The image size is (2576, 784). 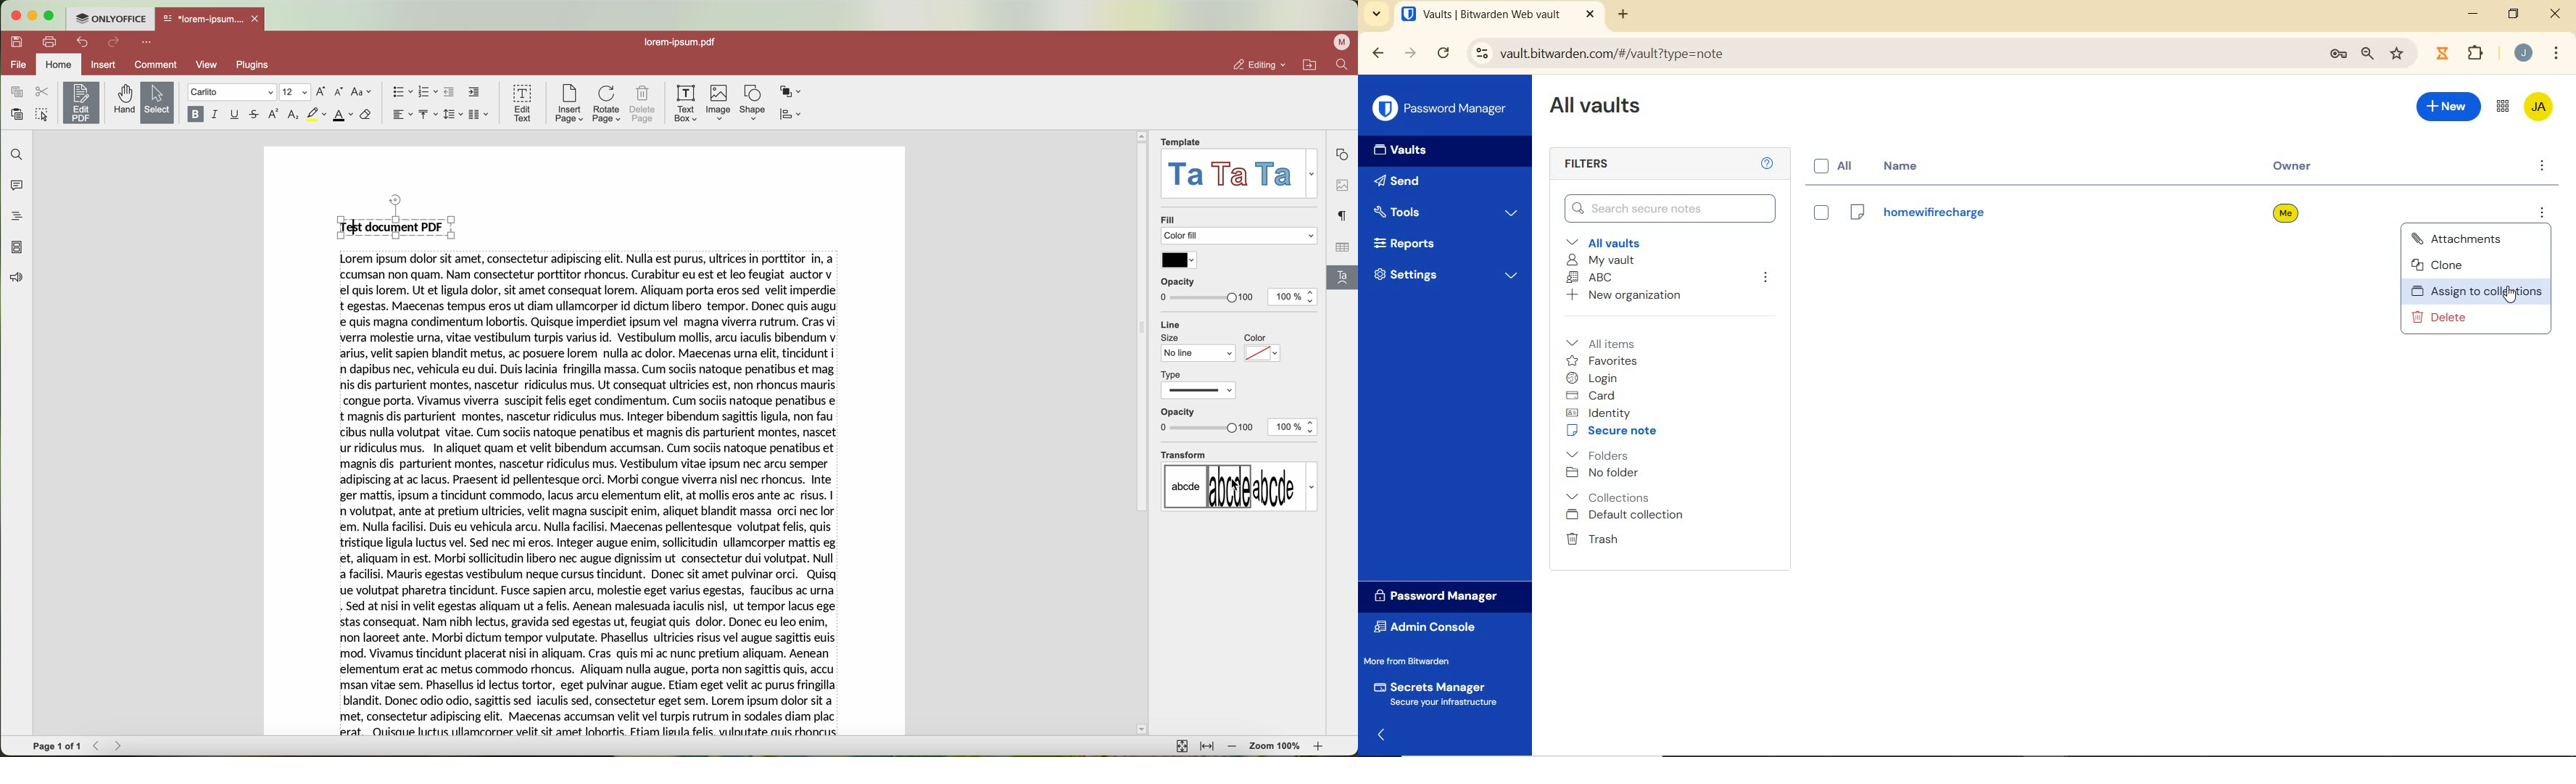 I want to click on name, so click(x=1905, y=165).